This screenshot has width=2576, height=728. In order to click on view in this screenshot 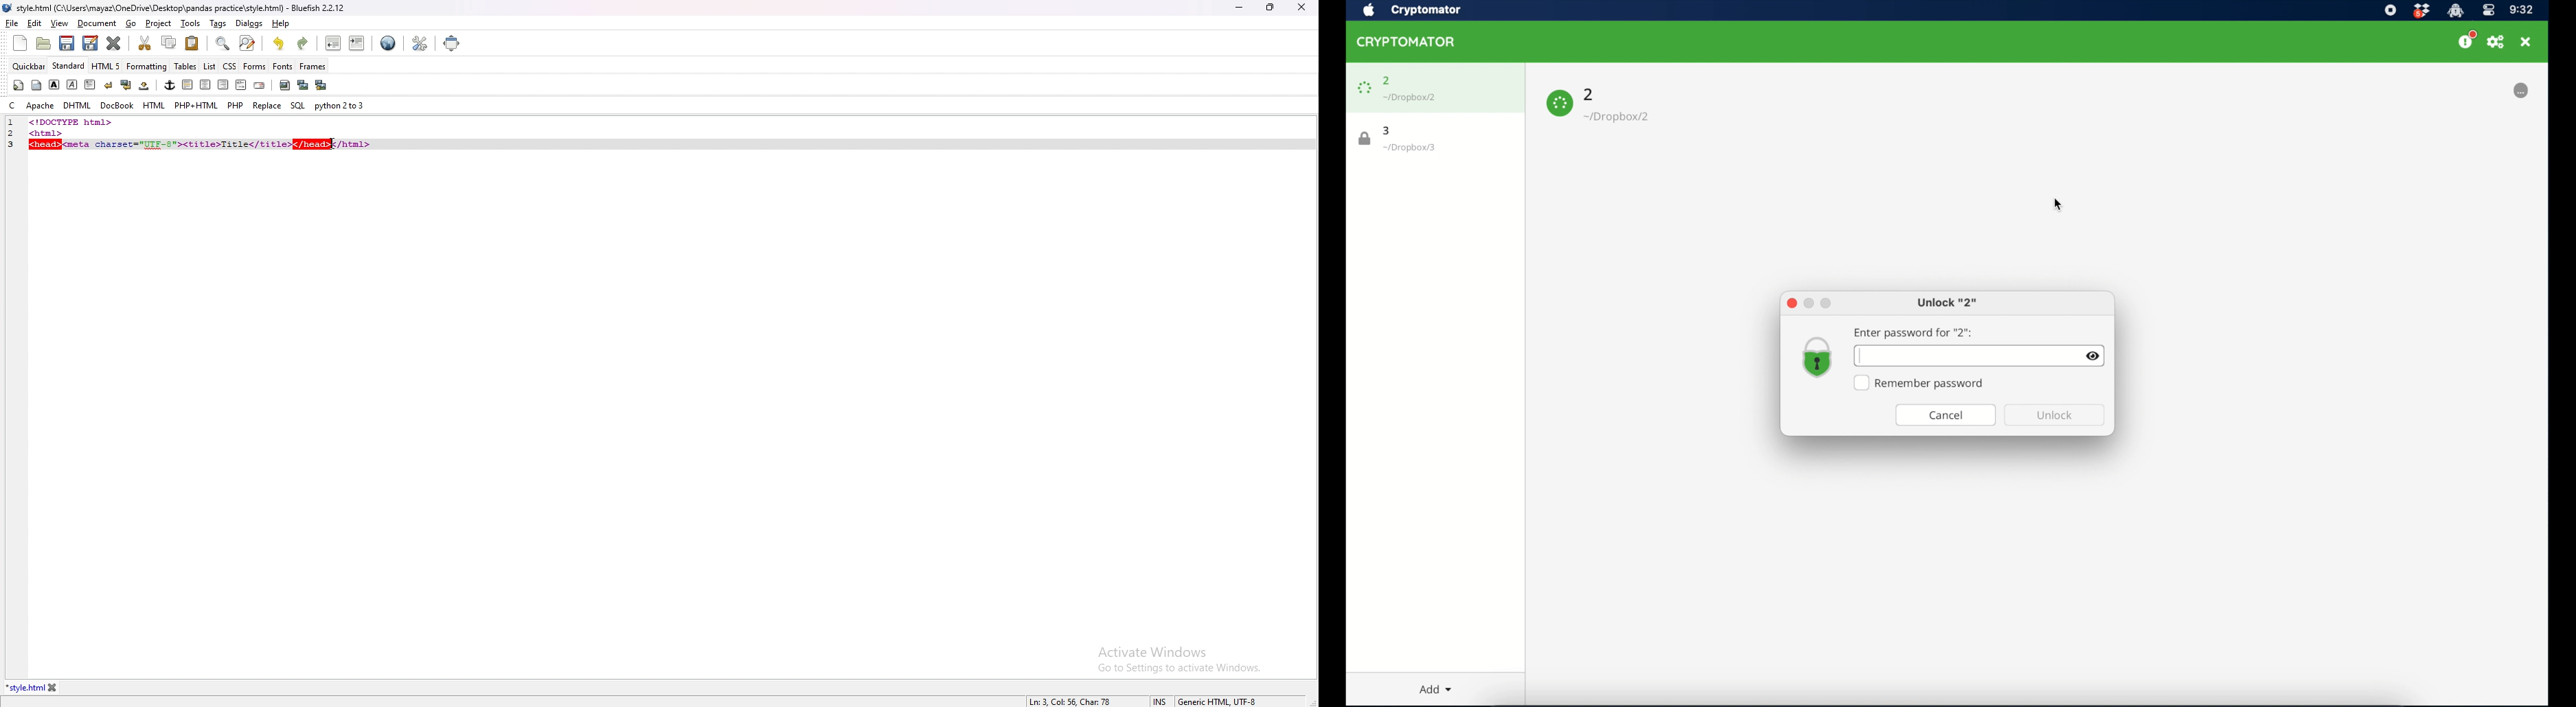, I will do `click(59, 23)`.